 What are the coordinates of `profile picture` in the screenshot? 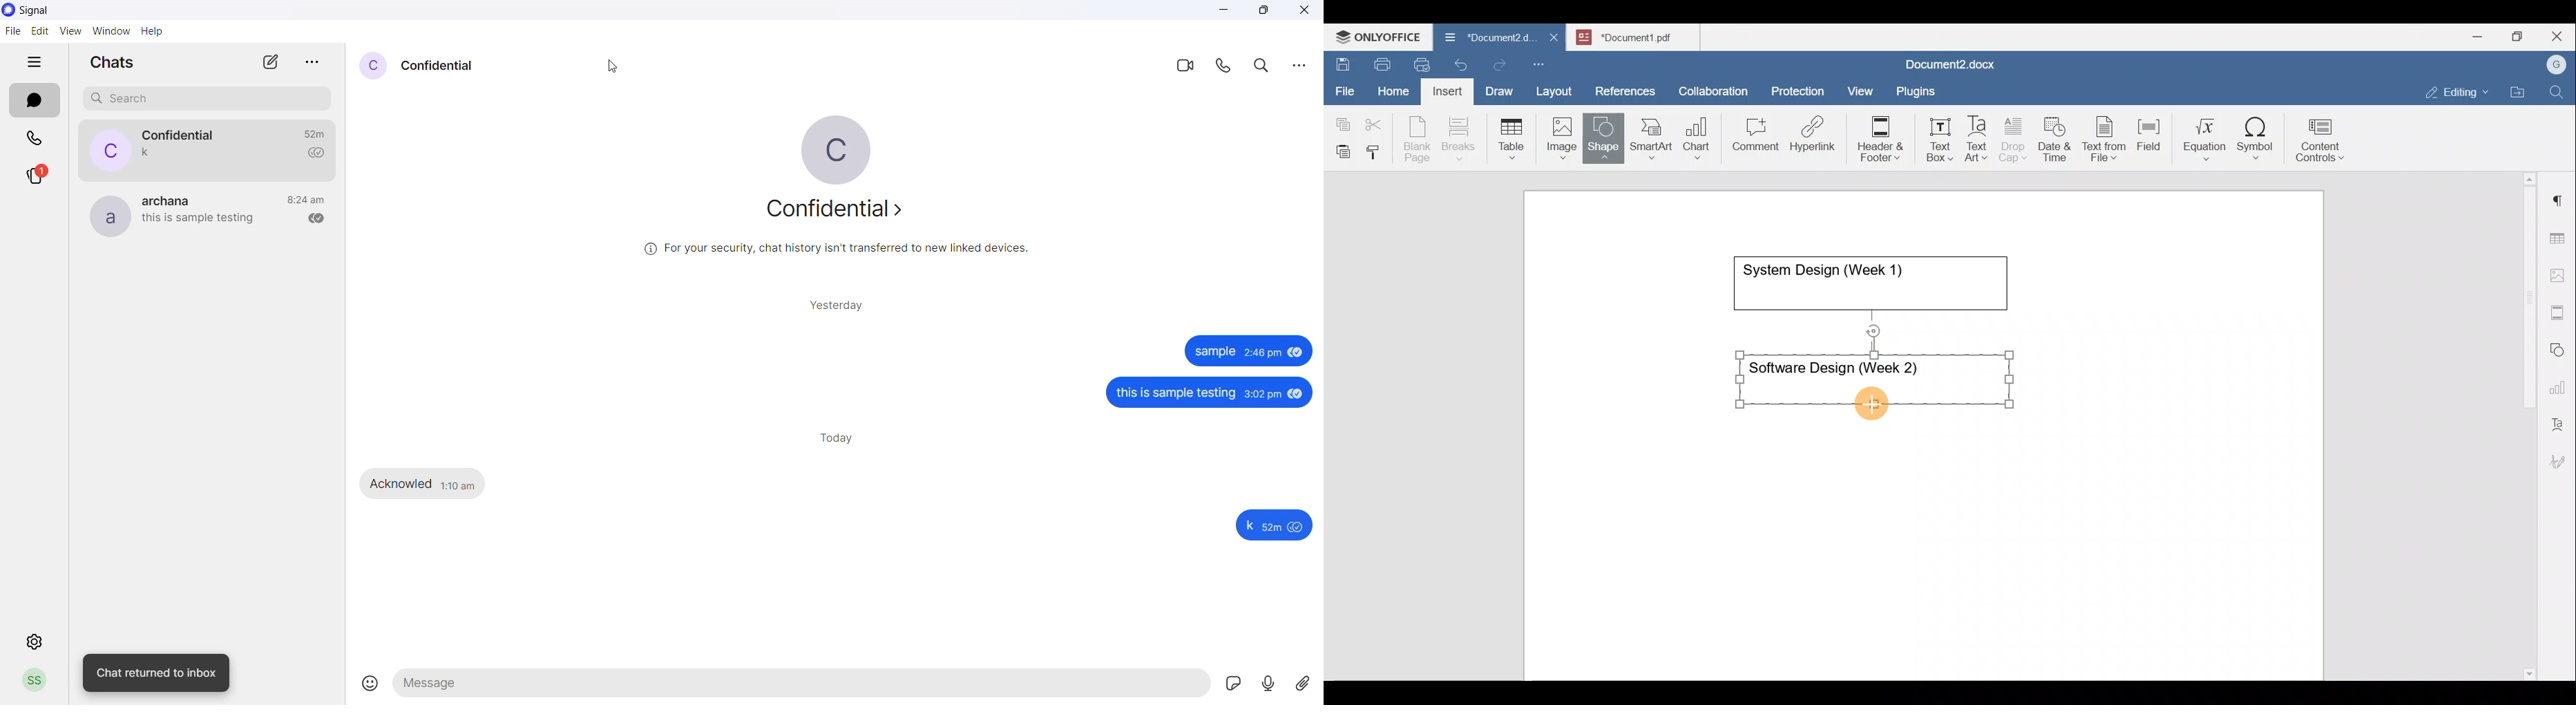 It's located at (111, 151).